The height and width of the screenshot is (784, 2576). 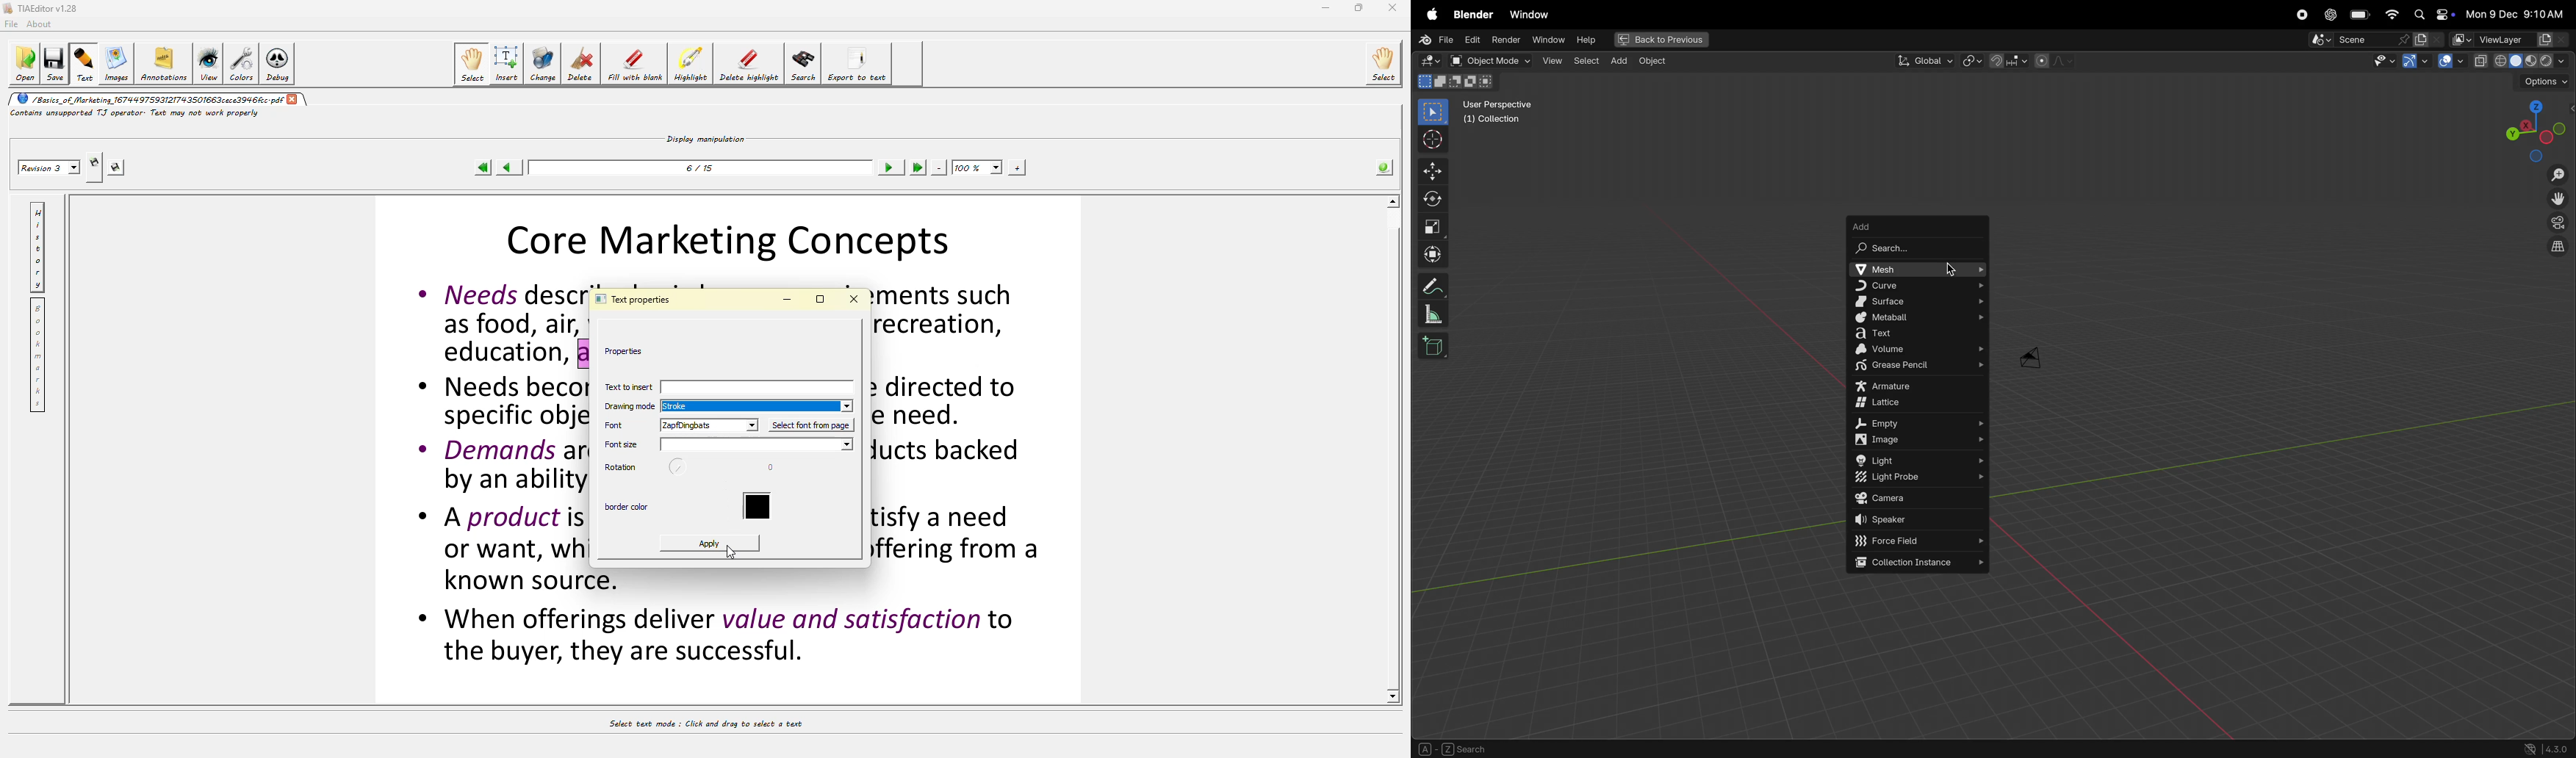 What do you see at coordinates (1430, 14) in the screenshot?
I see `apple menu` at bounding box center [1430, 14].